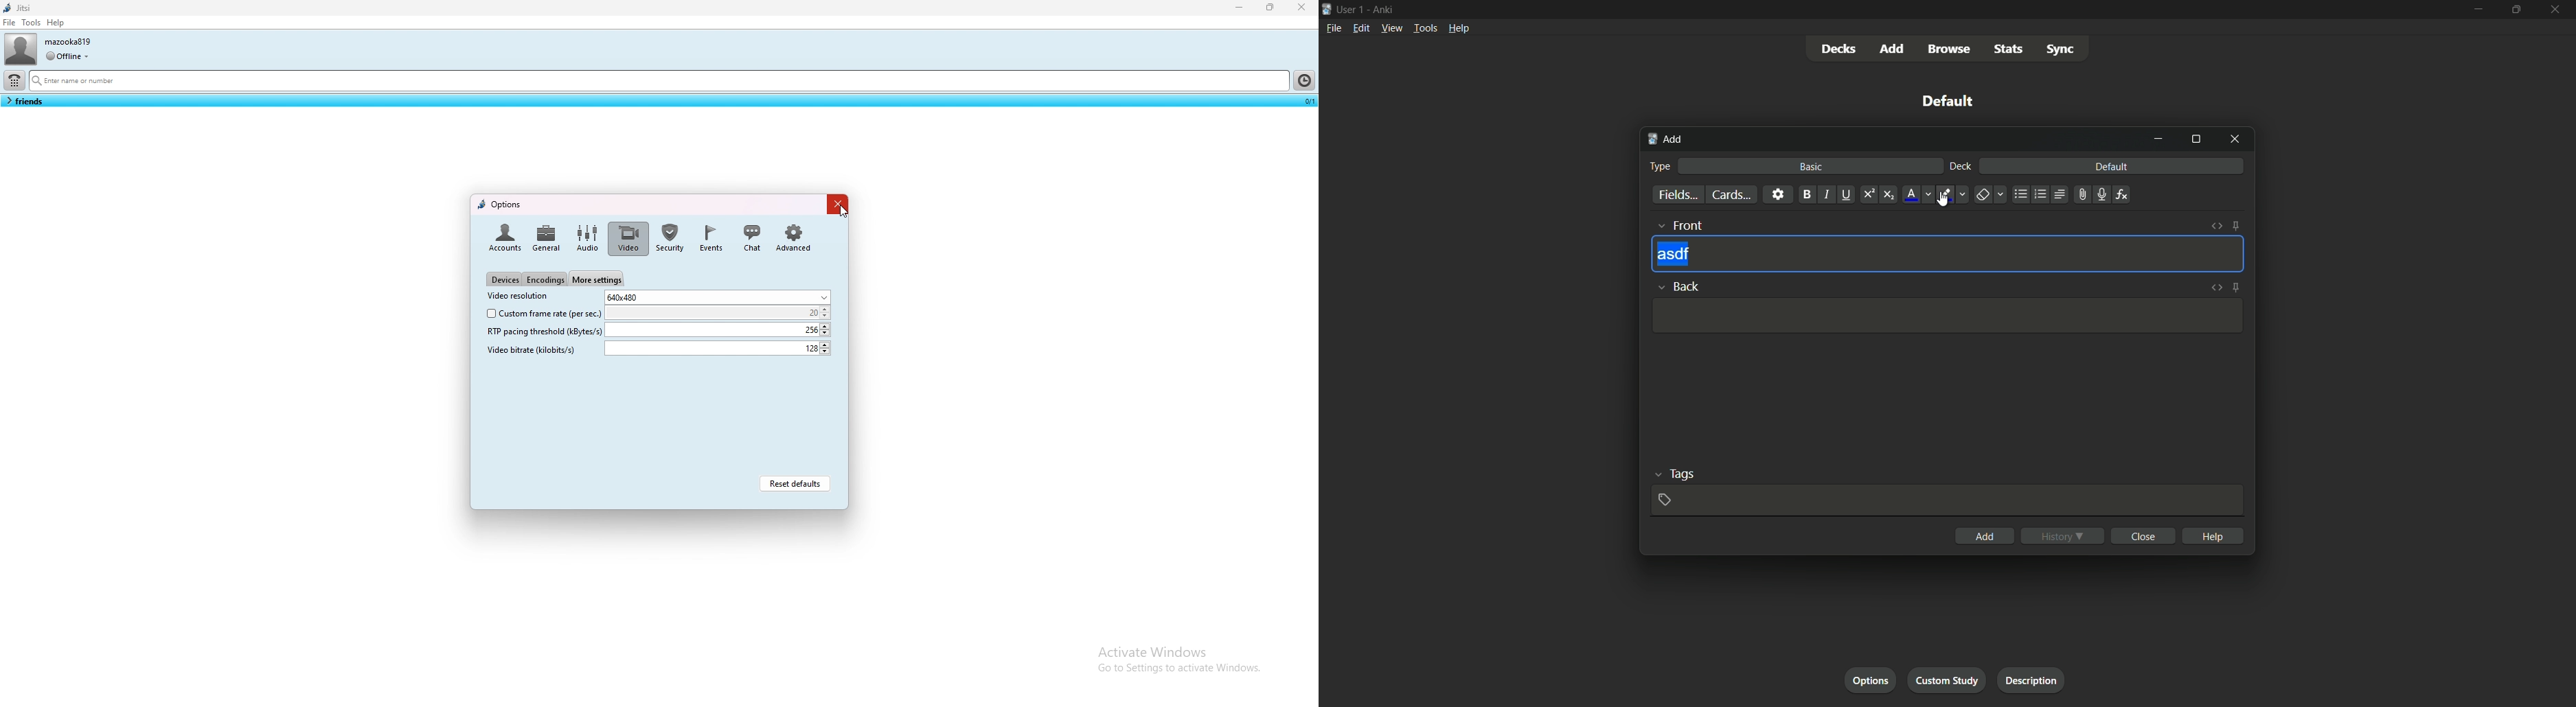 This screenshot has width=2576, height=728. Describe the element at coordinates (1326, 8) in the screenshot. I see `icon` at that location.